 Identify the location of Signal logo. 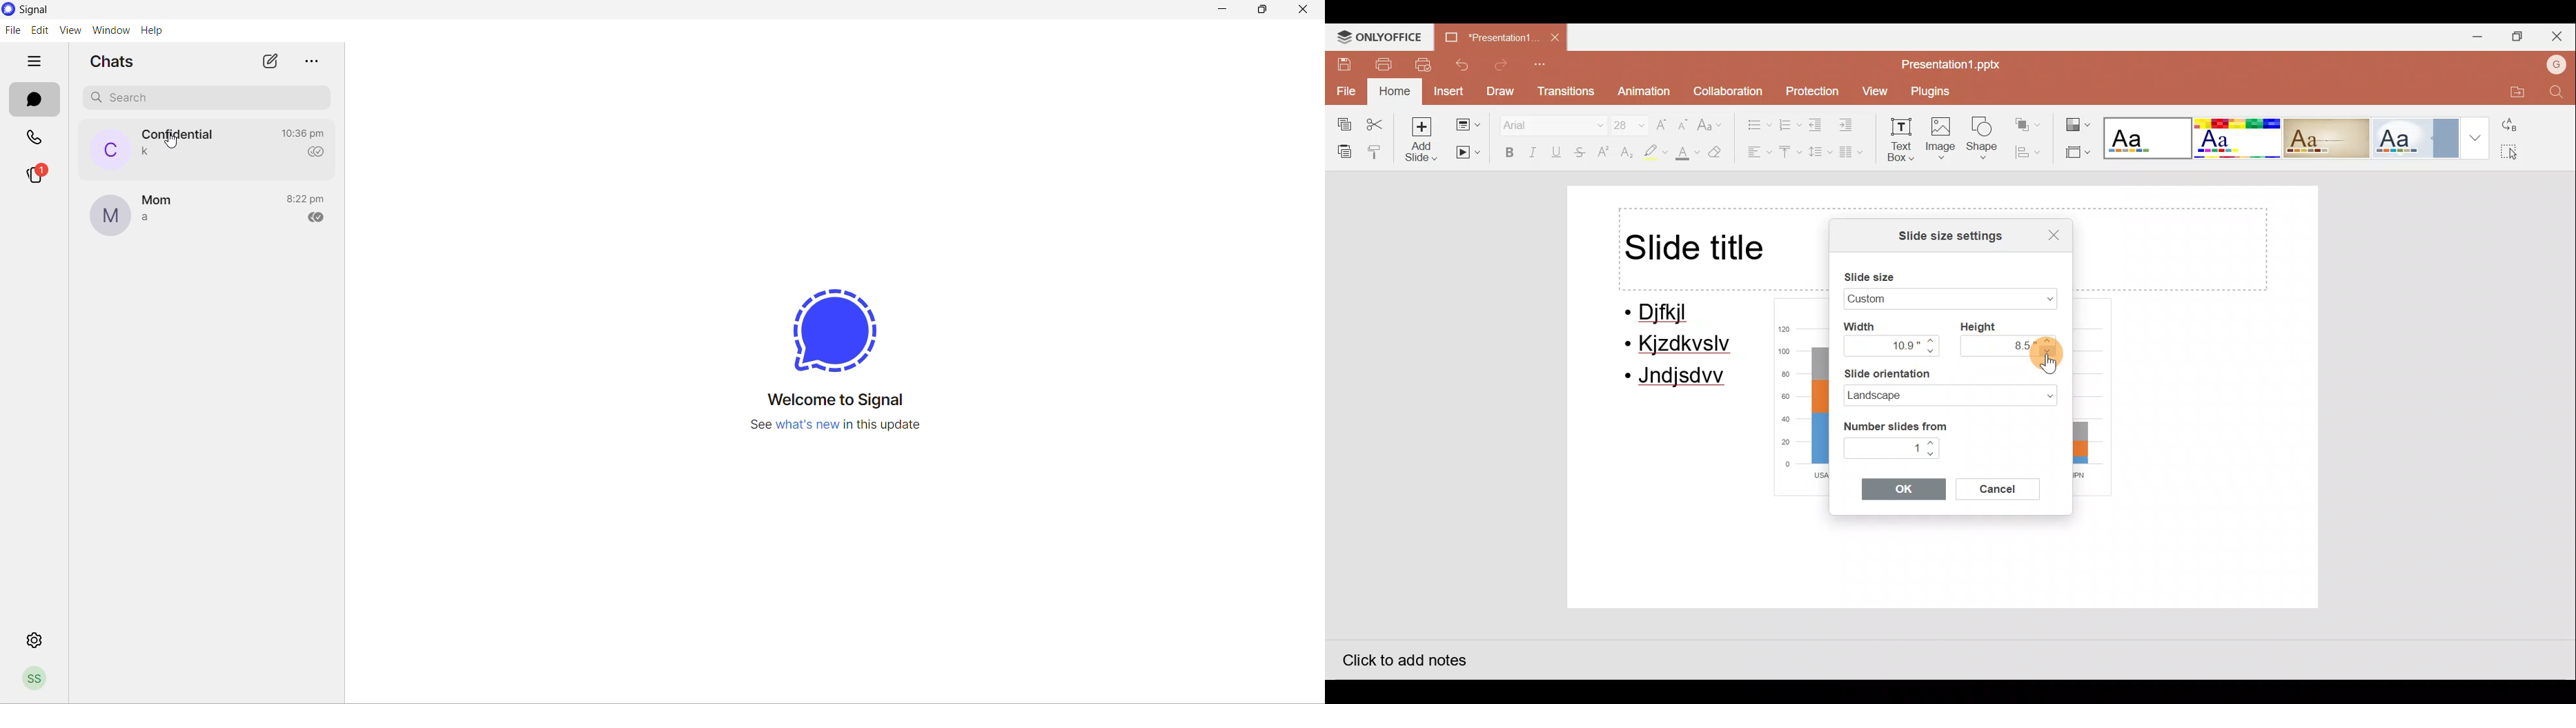
(46, 10).